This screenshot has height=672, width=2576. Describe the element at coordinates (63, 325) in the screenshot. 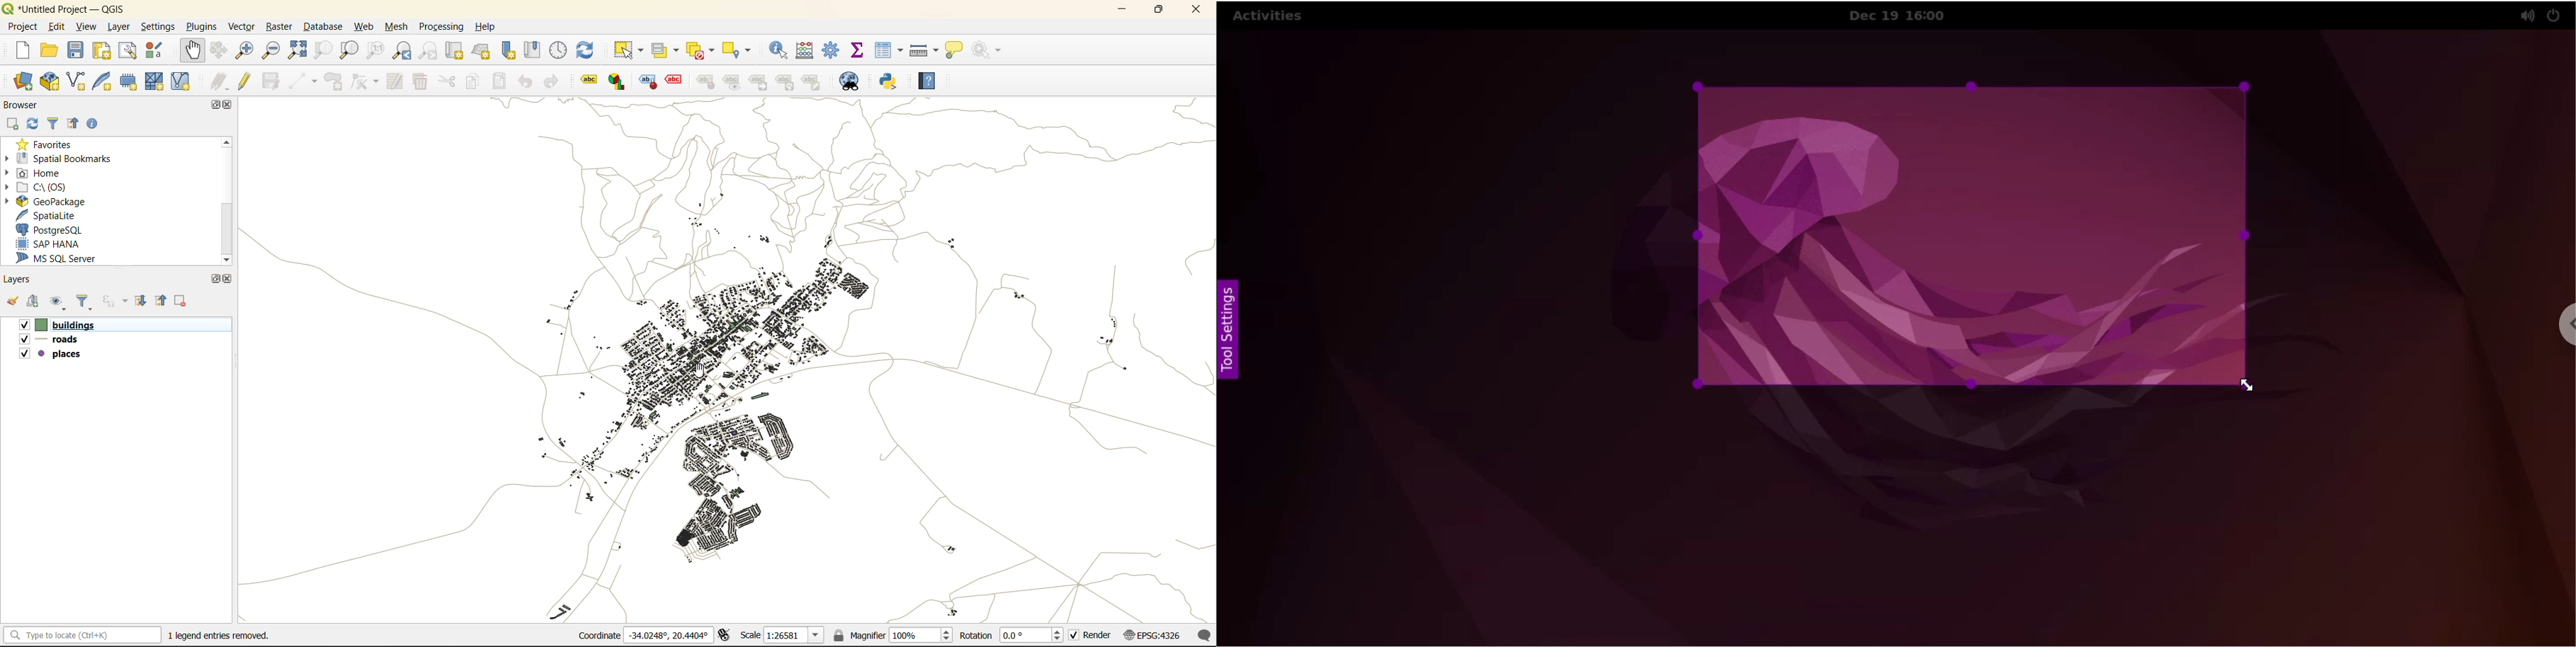

I see `buildings` at that location.